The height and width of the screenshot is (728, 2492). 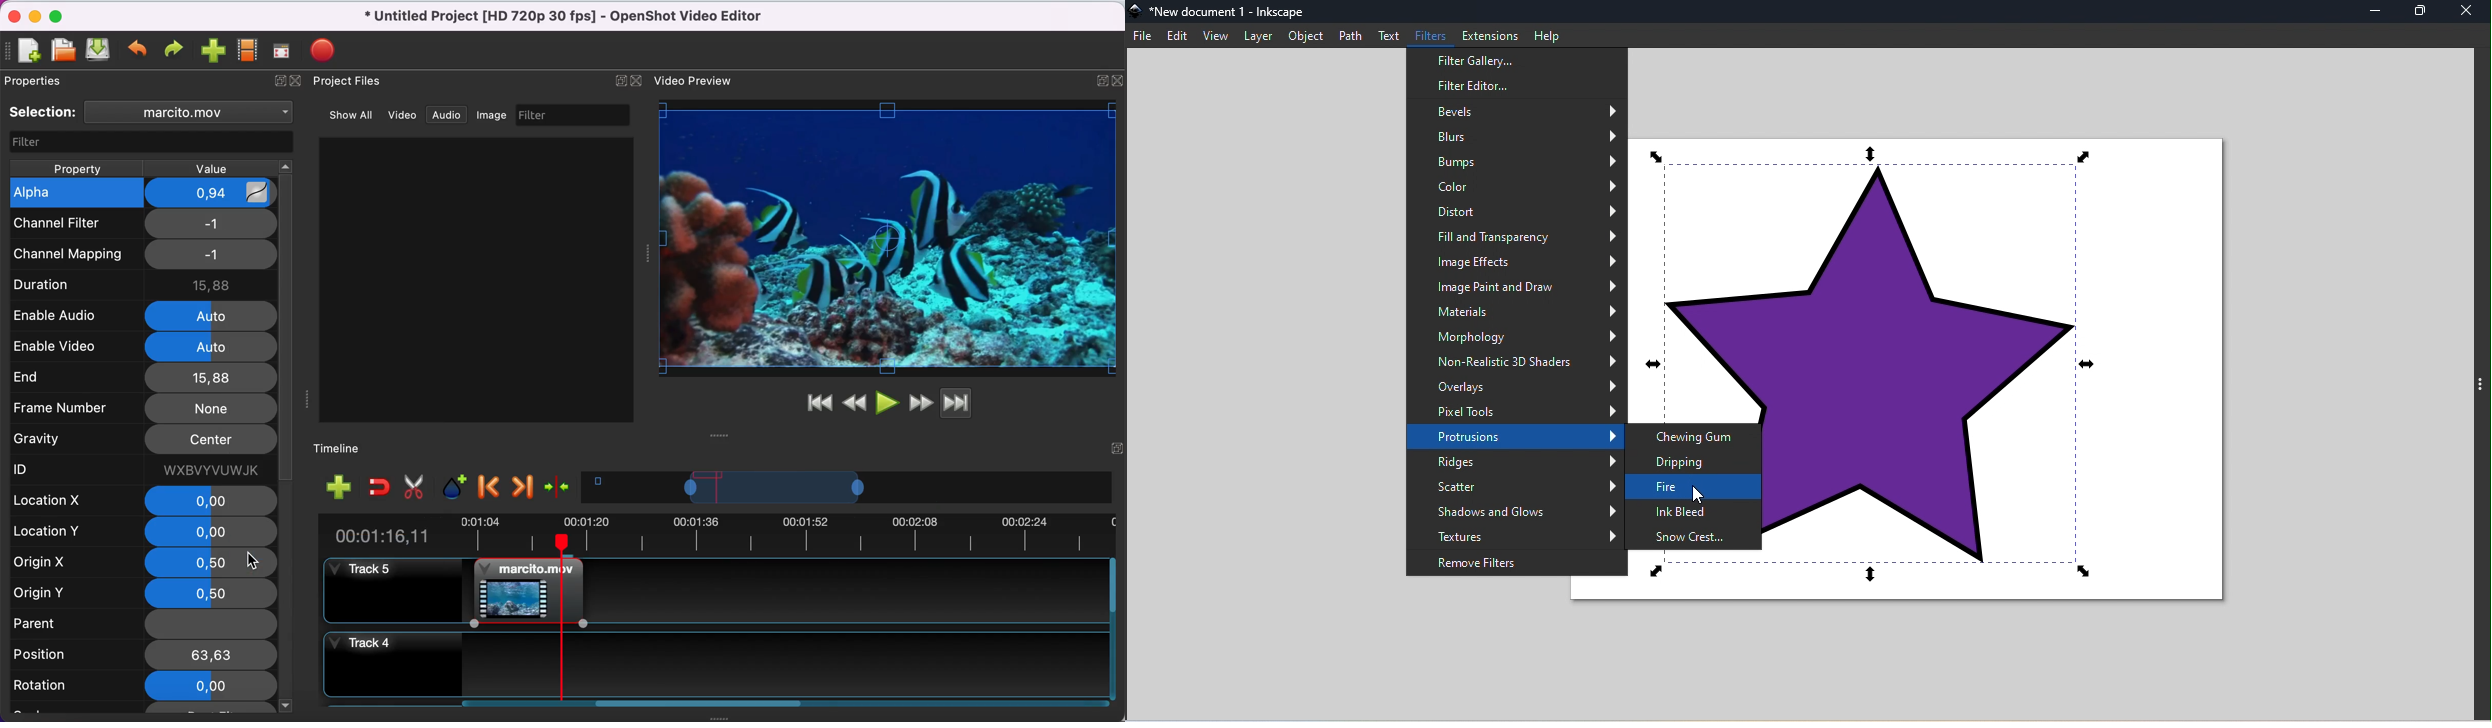 I want to click on Position, so click(x=63, y=654).